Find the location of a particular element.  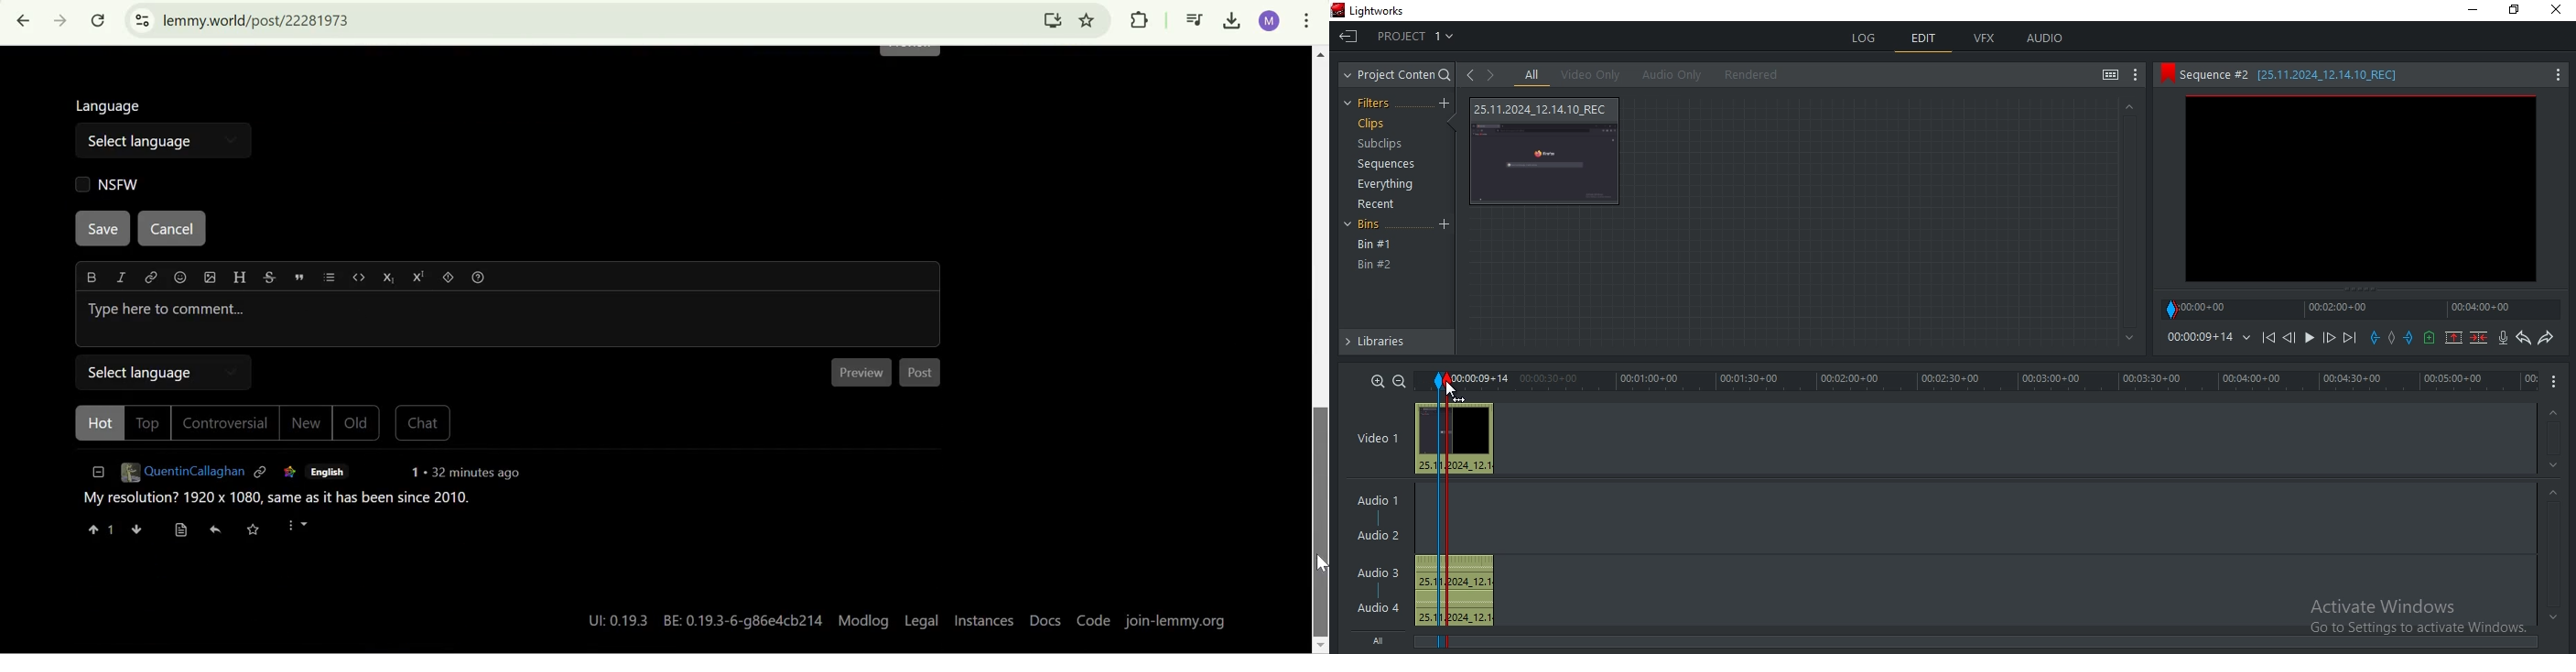

zoom in is located at coordinates (1379, 380).